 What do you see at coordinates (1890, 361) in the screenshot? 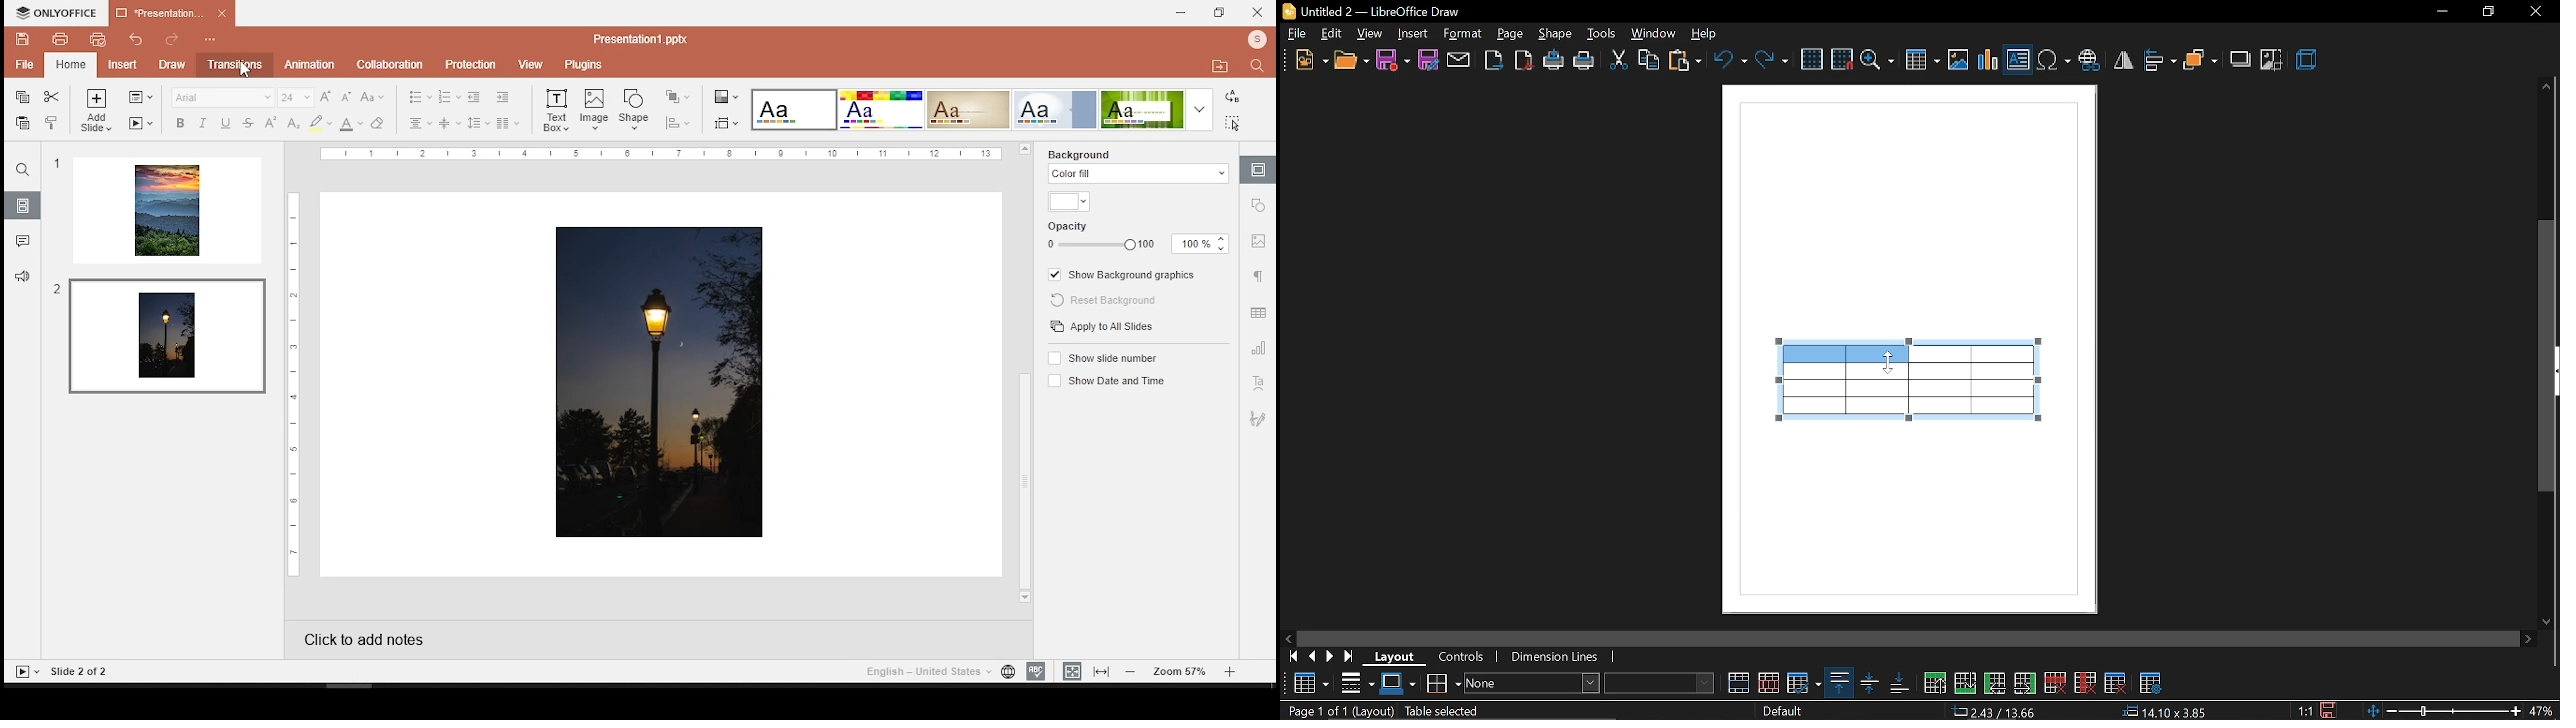
I see `cursor` at bounding box center [1890, 361].